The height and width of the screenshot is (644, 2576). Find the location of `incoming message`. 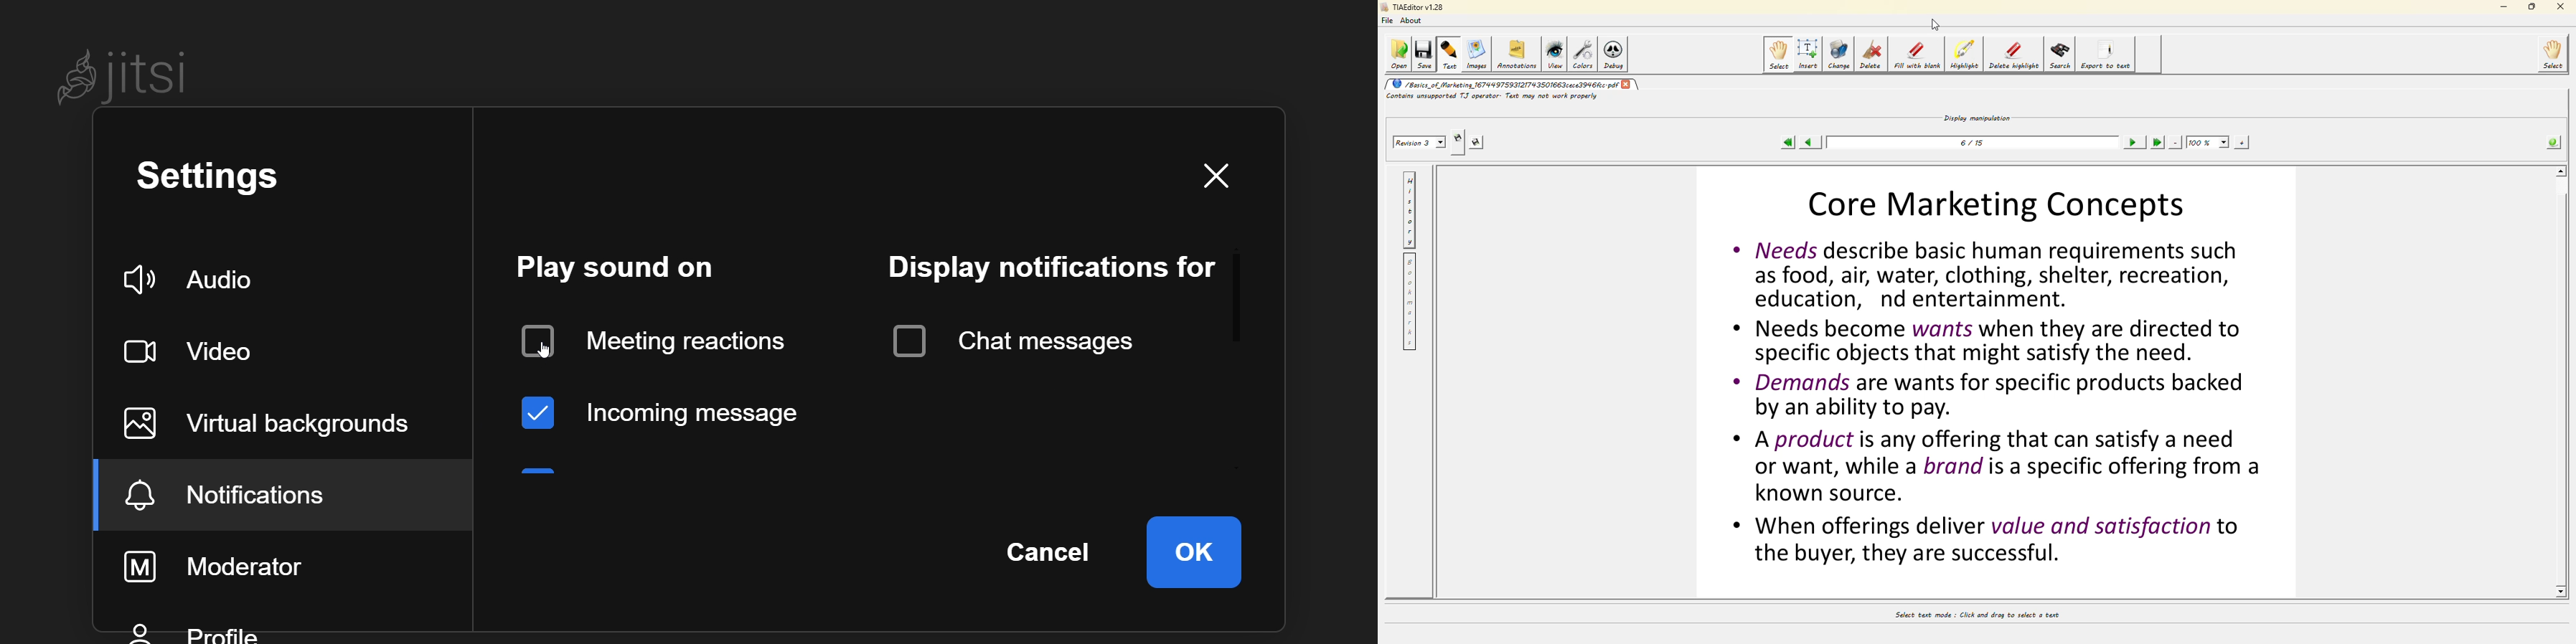

incoming message is located at coordinates (658, 412).